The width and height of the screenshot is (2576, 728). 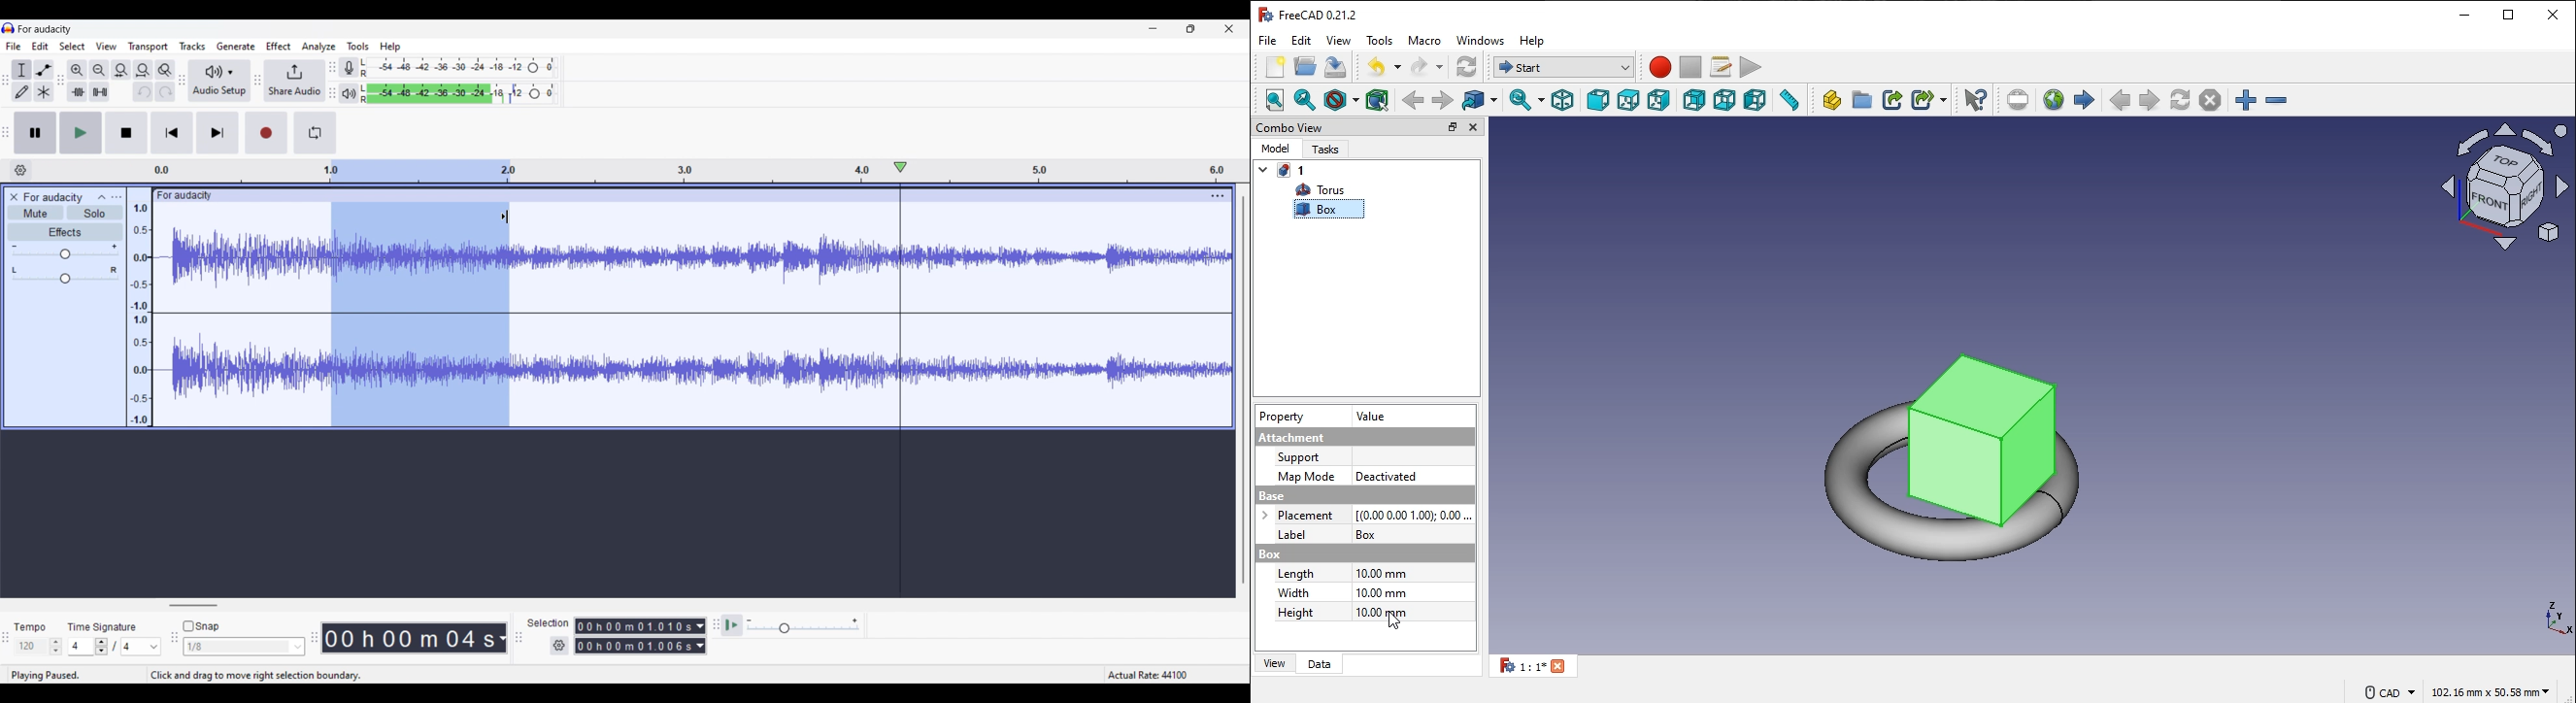 What do you see at coordinates (1790, 101) in the screenshot?
I see `measure distance` at bounding box center [1790, 101].